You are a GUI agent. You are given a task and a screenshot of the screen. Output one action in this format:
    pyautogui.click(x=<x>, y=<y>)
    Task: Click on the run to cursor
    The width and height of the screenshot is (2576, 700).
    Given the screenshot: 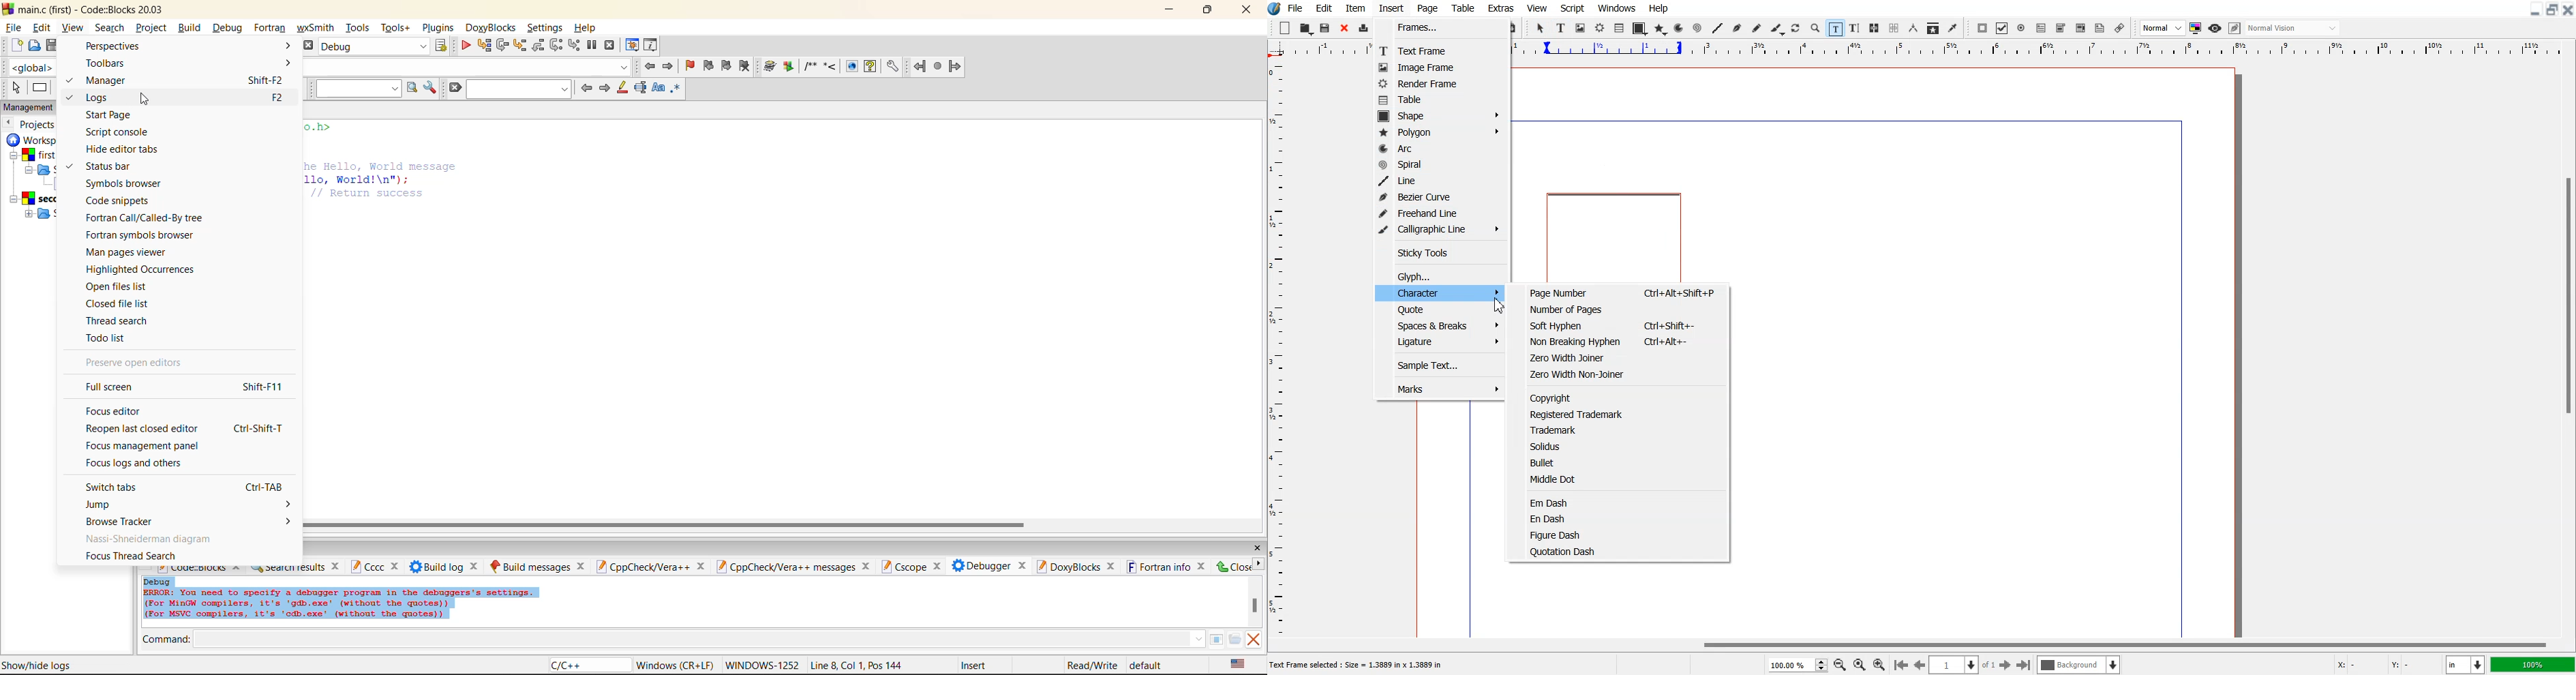 What is the action you would take?
    pyautogui.click(x=483, y=45)
    